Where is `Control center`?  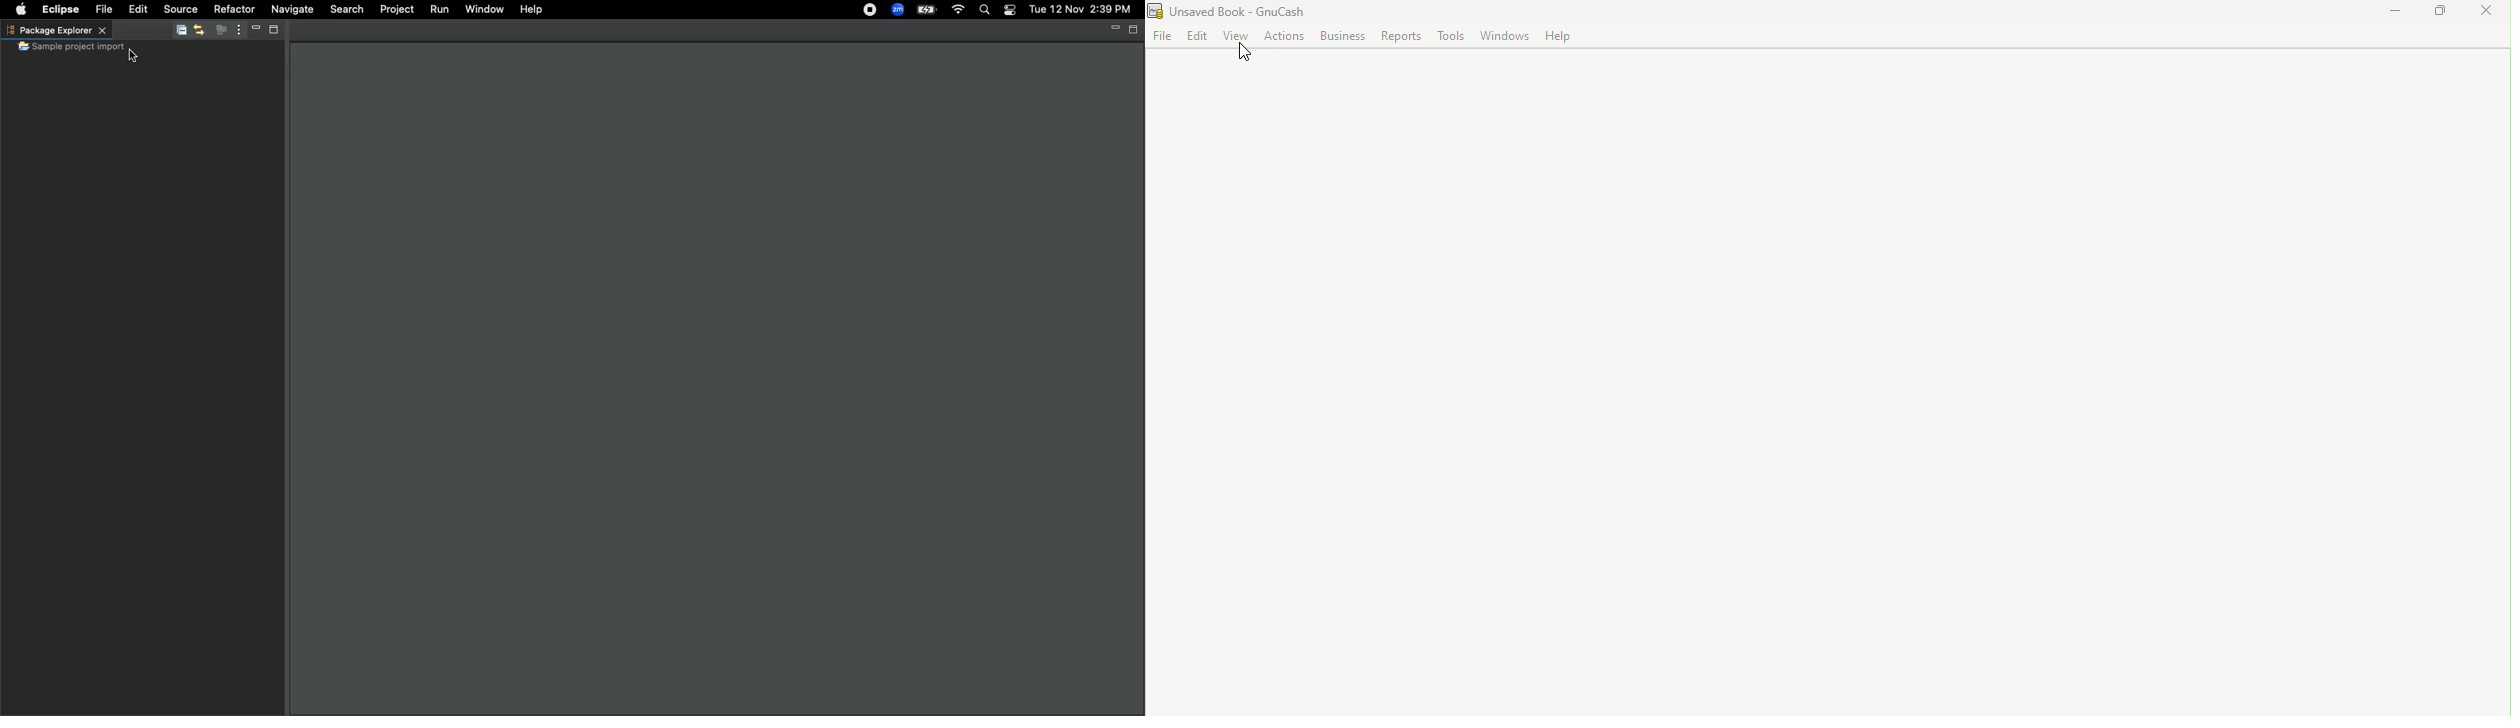 Control center is located at coordinates (1009, 10).